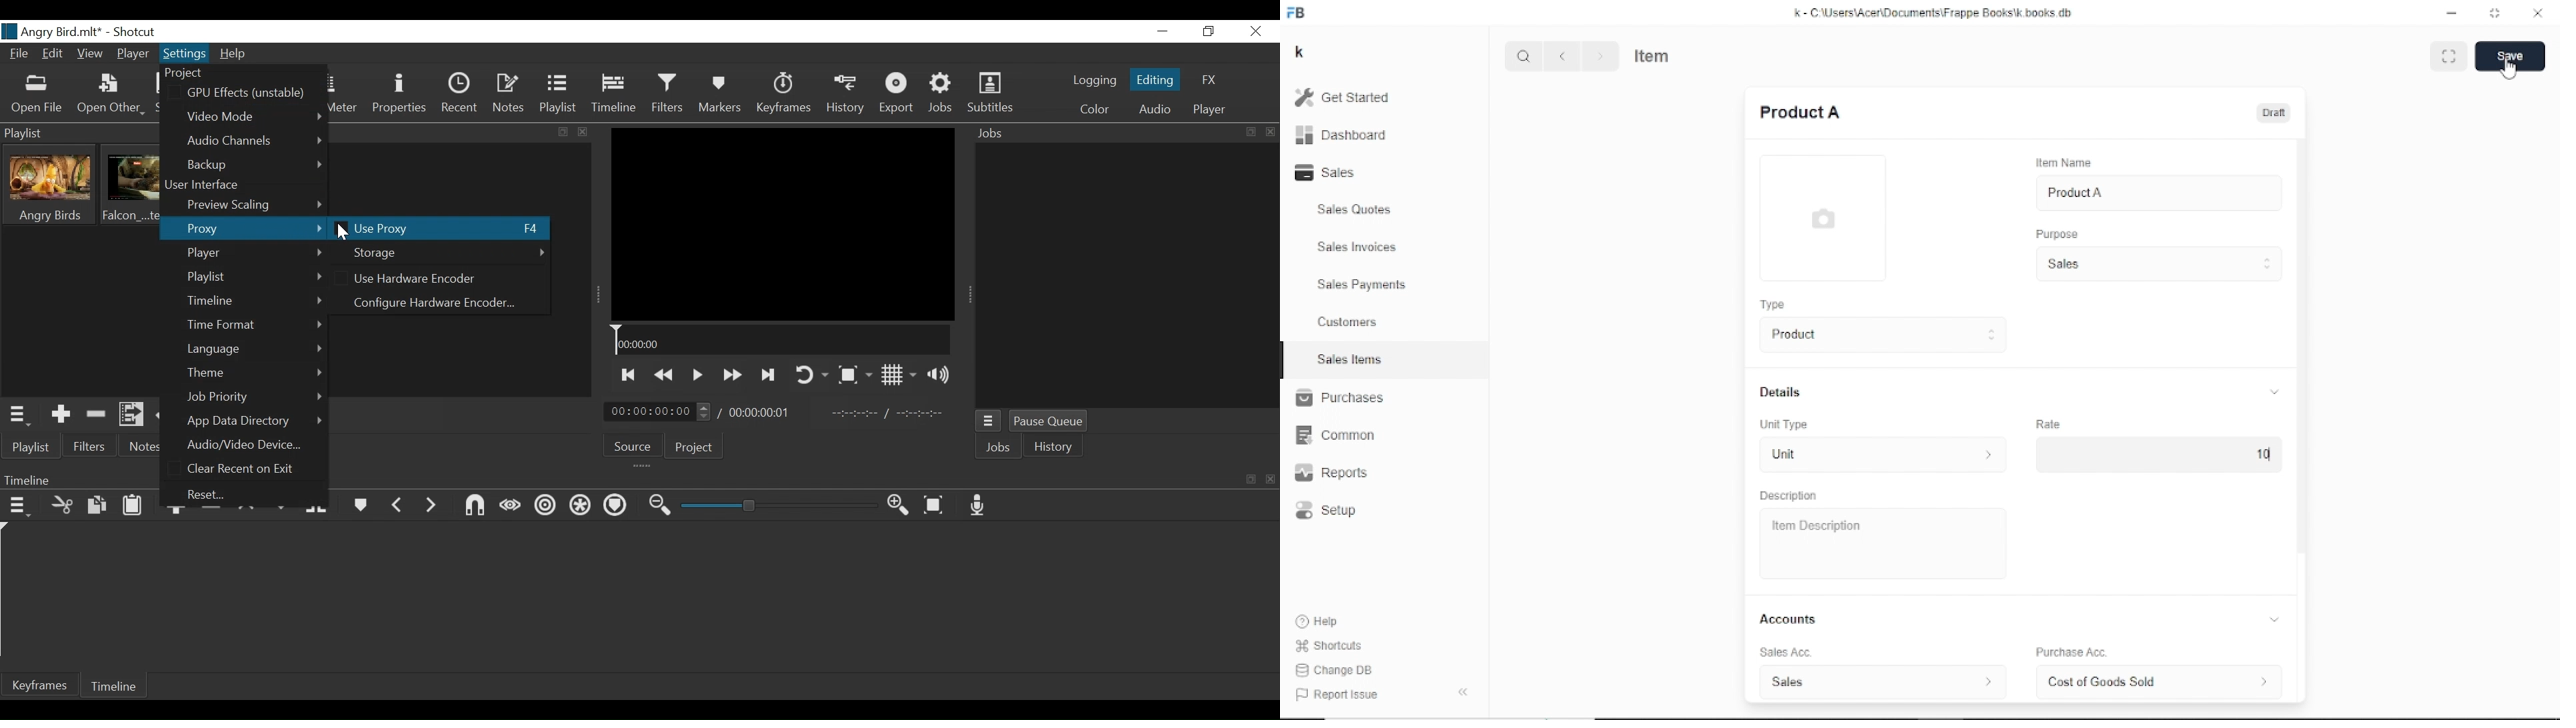  Describe the element at coordinates (943, 93) in the screenshot. I see `Jobs` at that location.